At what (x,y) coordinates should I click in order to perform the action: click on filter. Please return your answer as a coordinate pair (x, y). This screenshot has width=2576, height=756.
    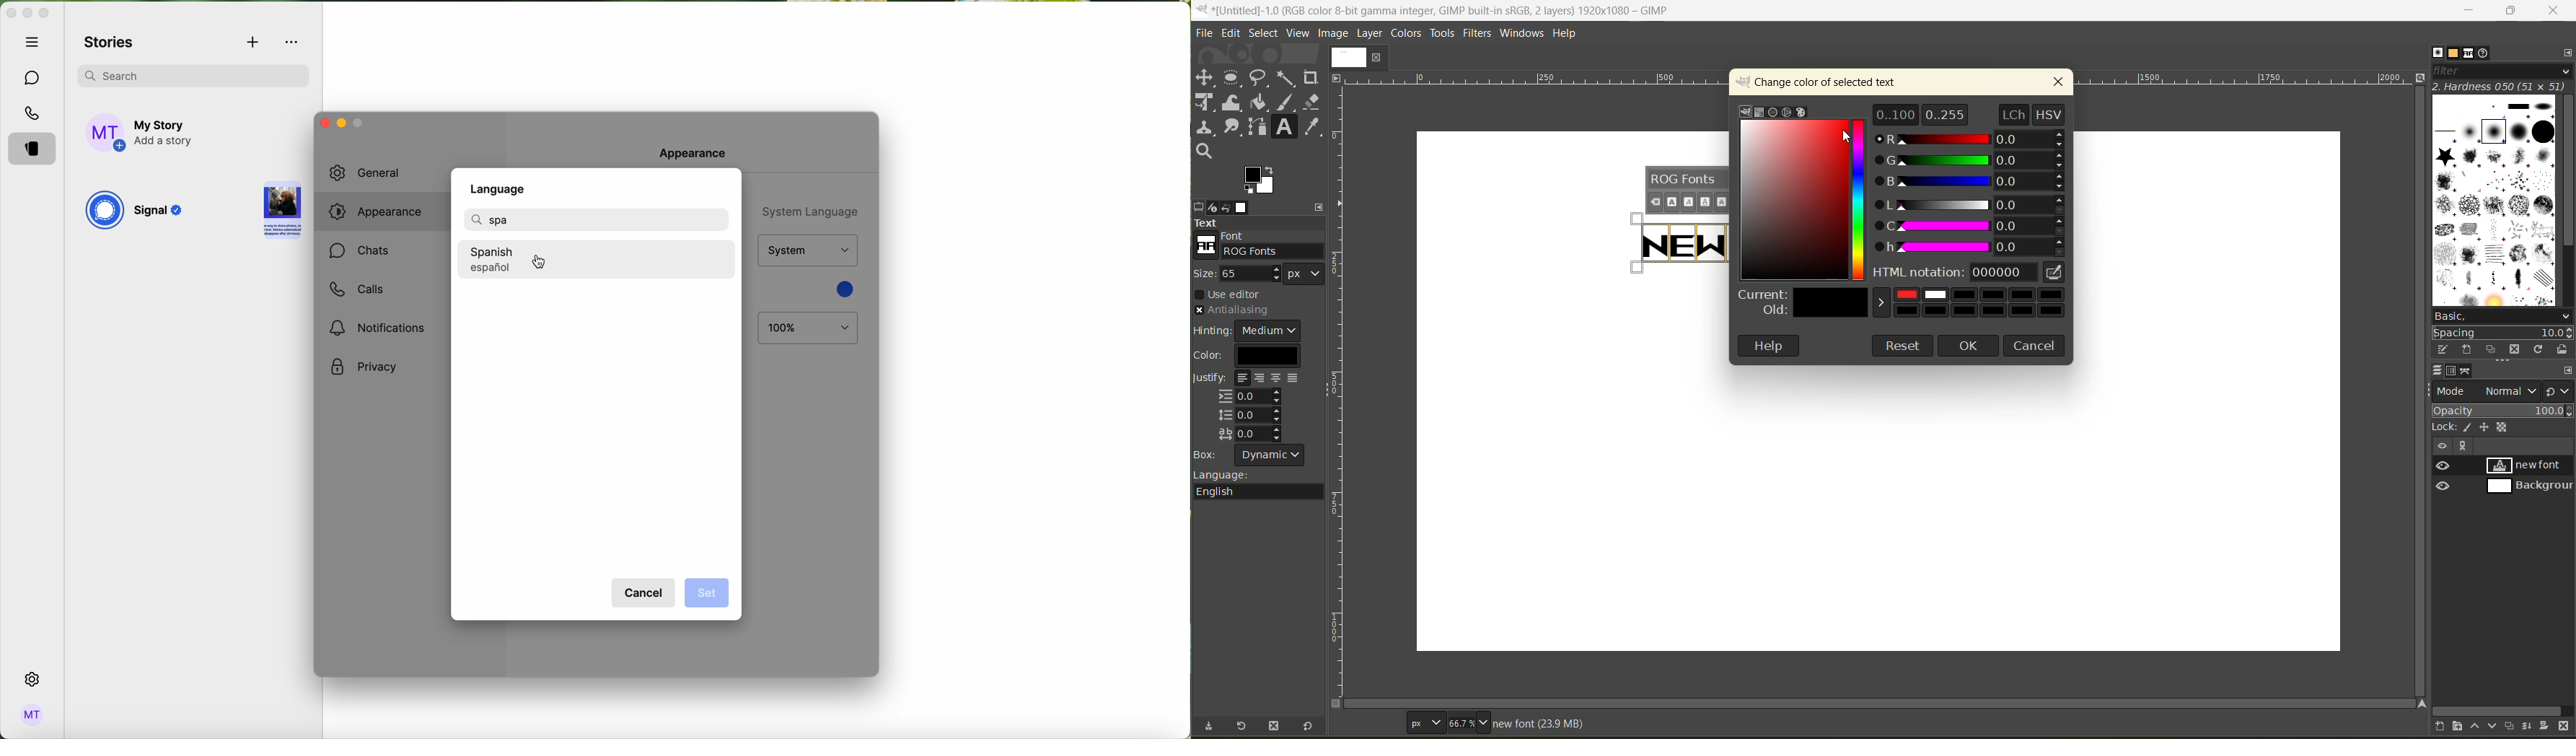
    Looking at the image, I should click on (2501, 74).